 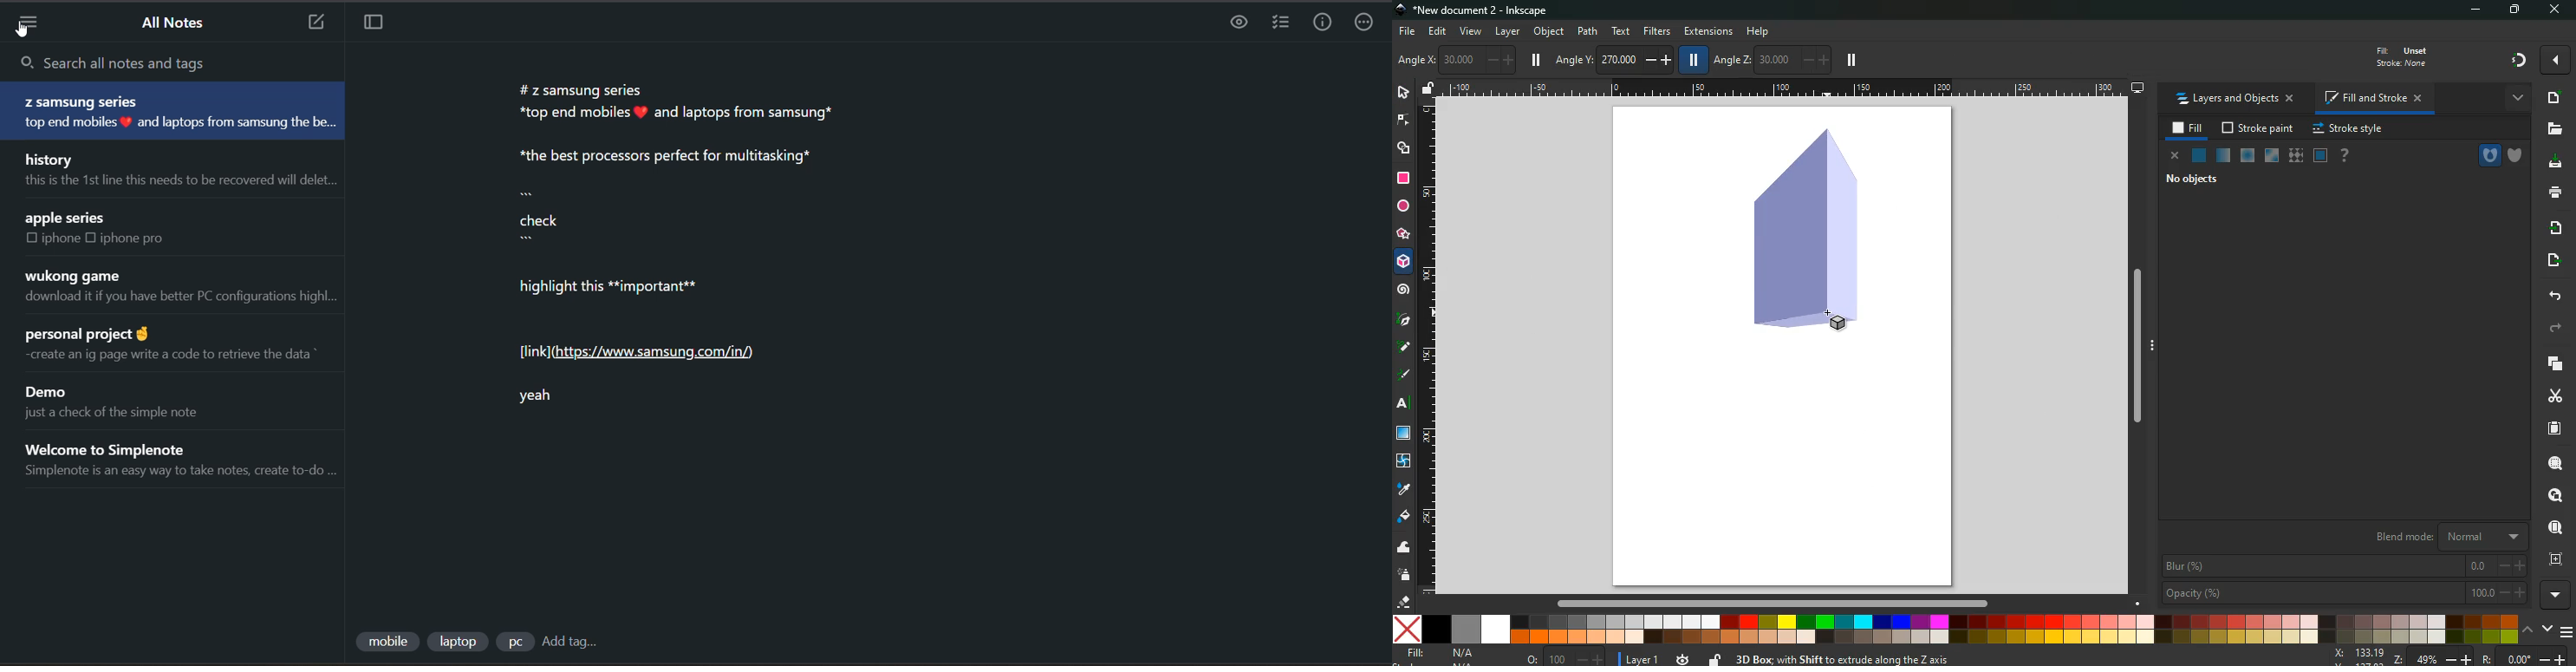 What do you see at coordinates (1985, 660) in the screenshot?
I see `message` at bounding box center [1985, 660].